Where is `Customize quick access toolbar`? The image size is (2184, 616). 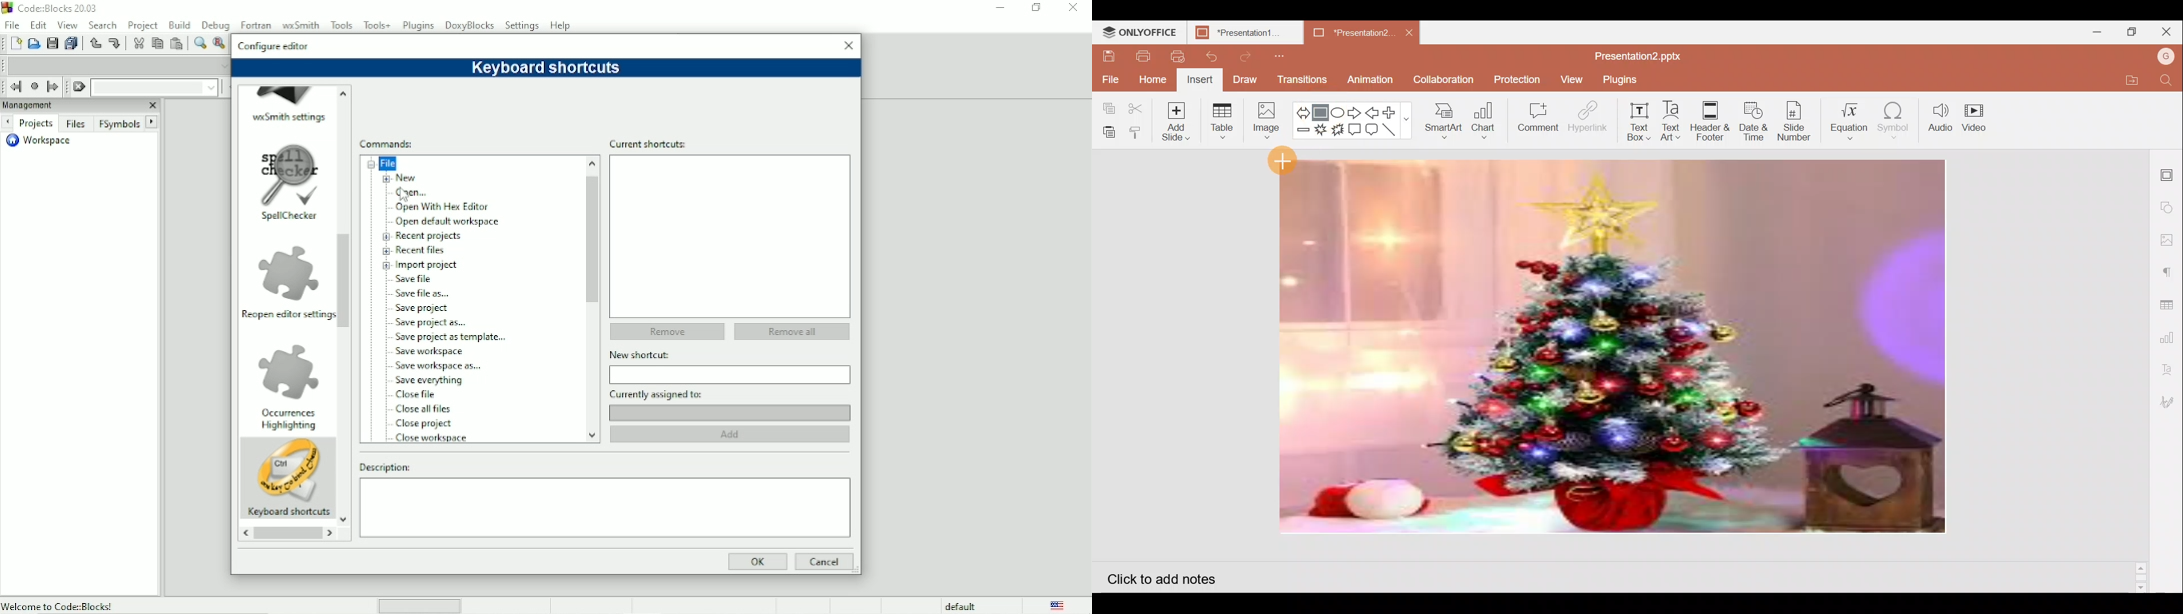
Customize quick access toolbar is located at coordinates (1276, 54).